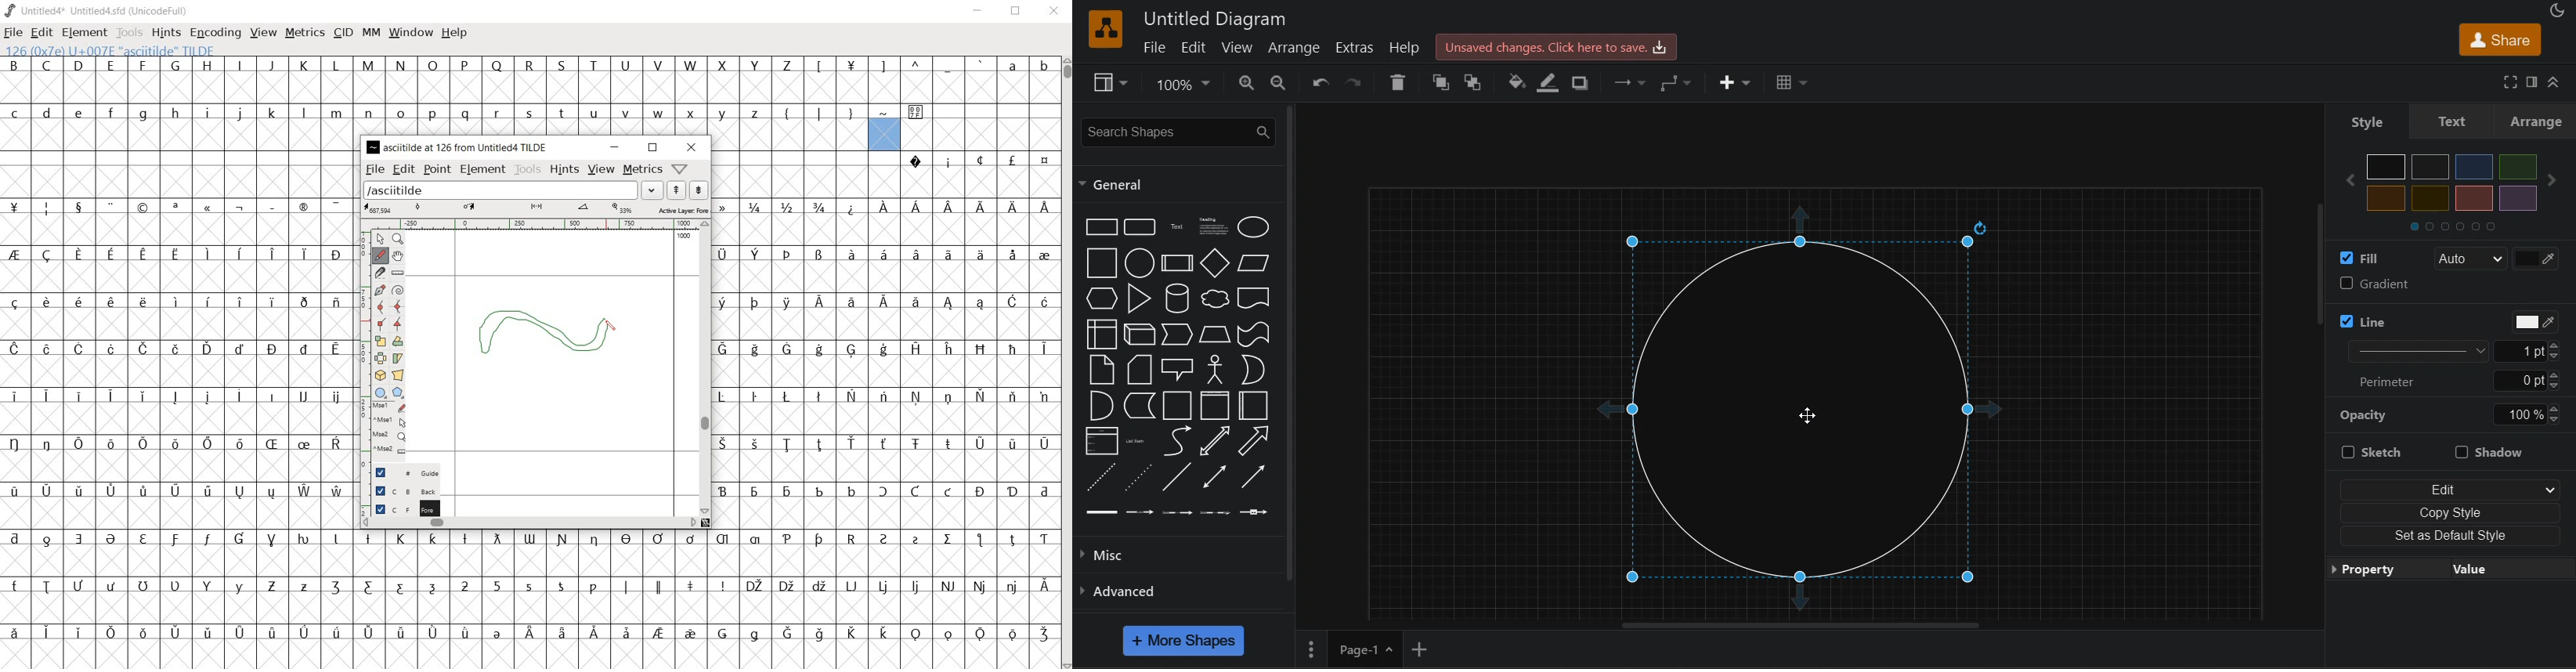  Describe the element at coordinates (2372, 566) in the screenshot. I see `property` at that location.